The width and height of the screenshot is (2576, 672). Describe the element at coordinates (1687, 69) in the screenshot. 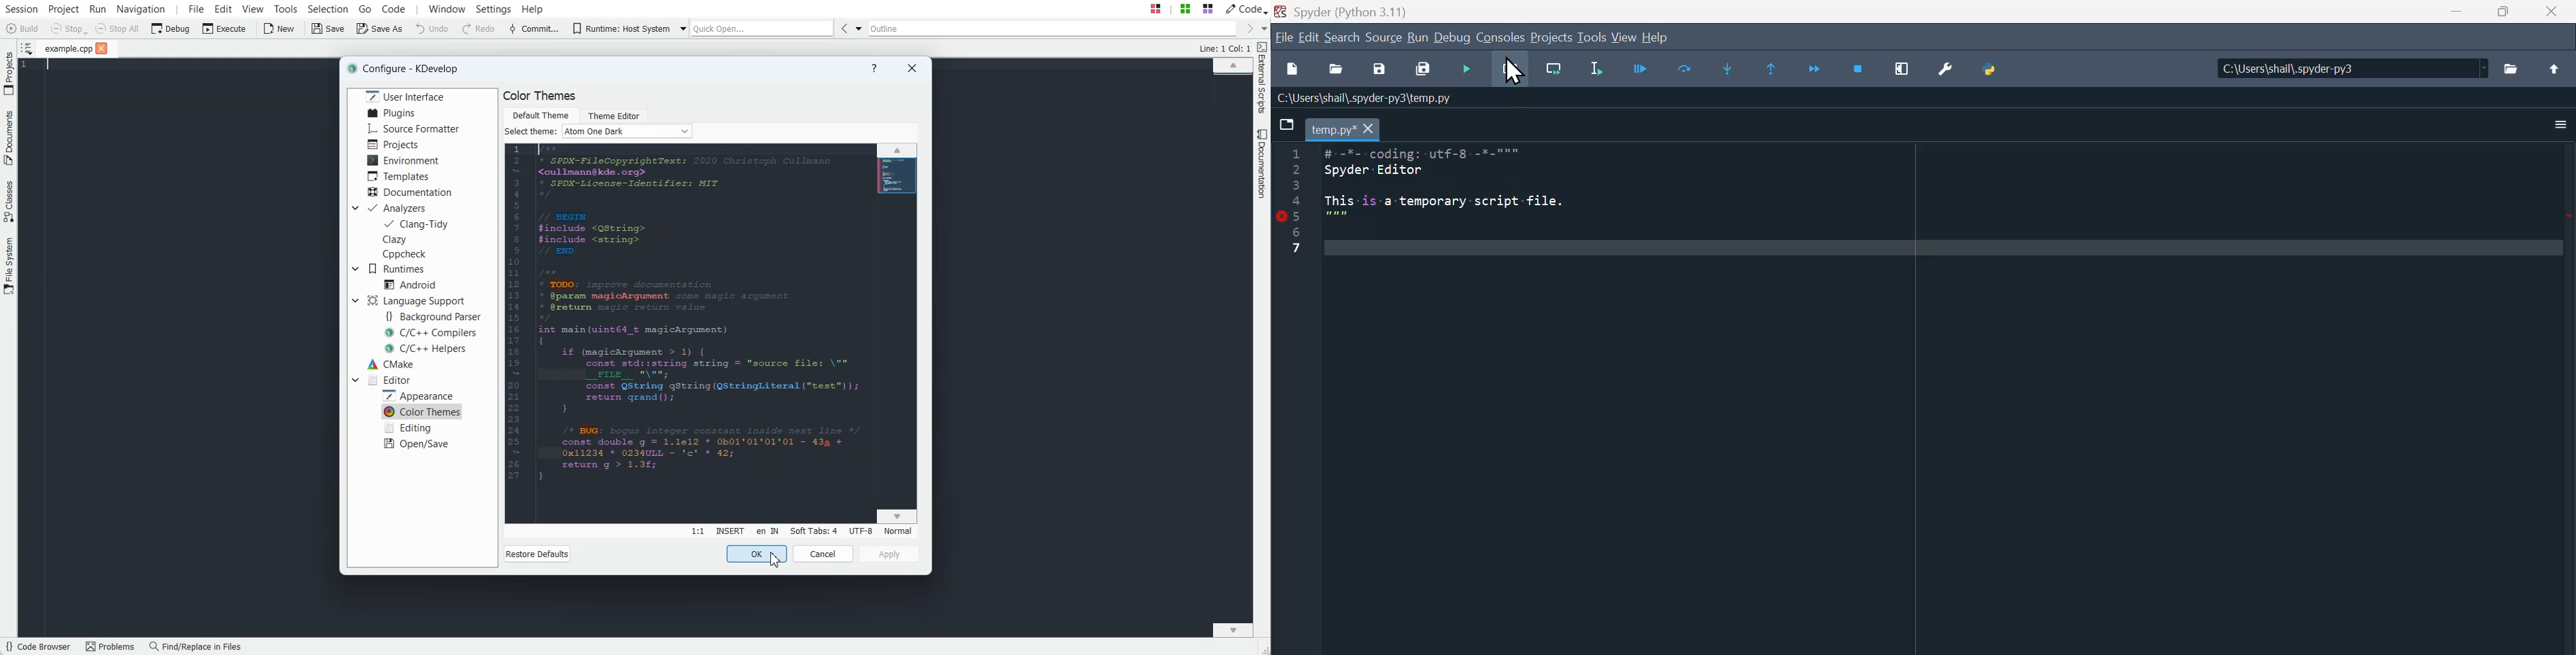

I see `Run Cell` at that location.